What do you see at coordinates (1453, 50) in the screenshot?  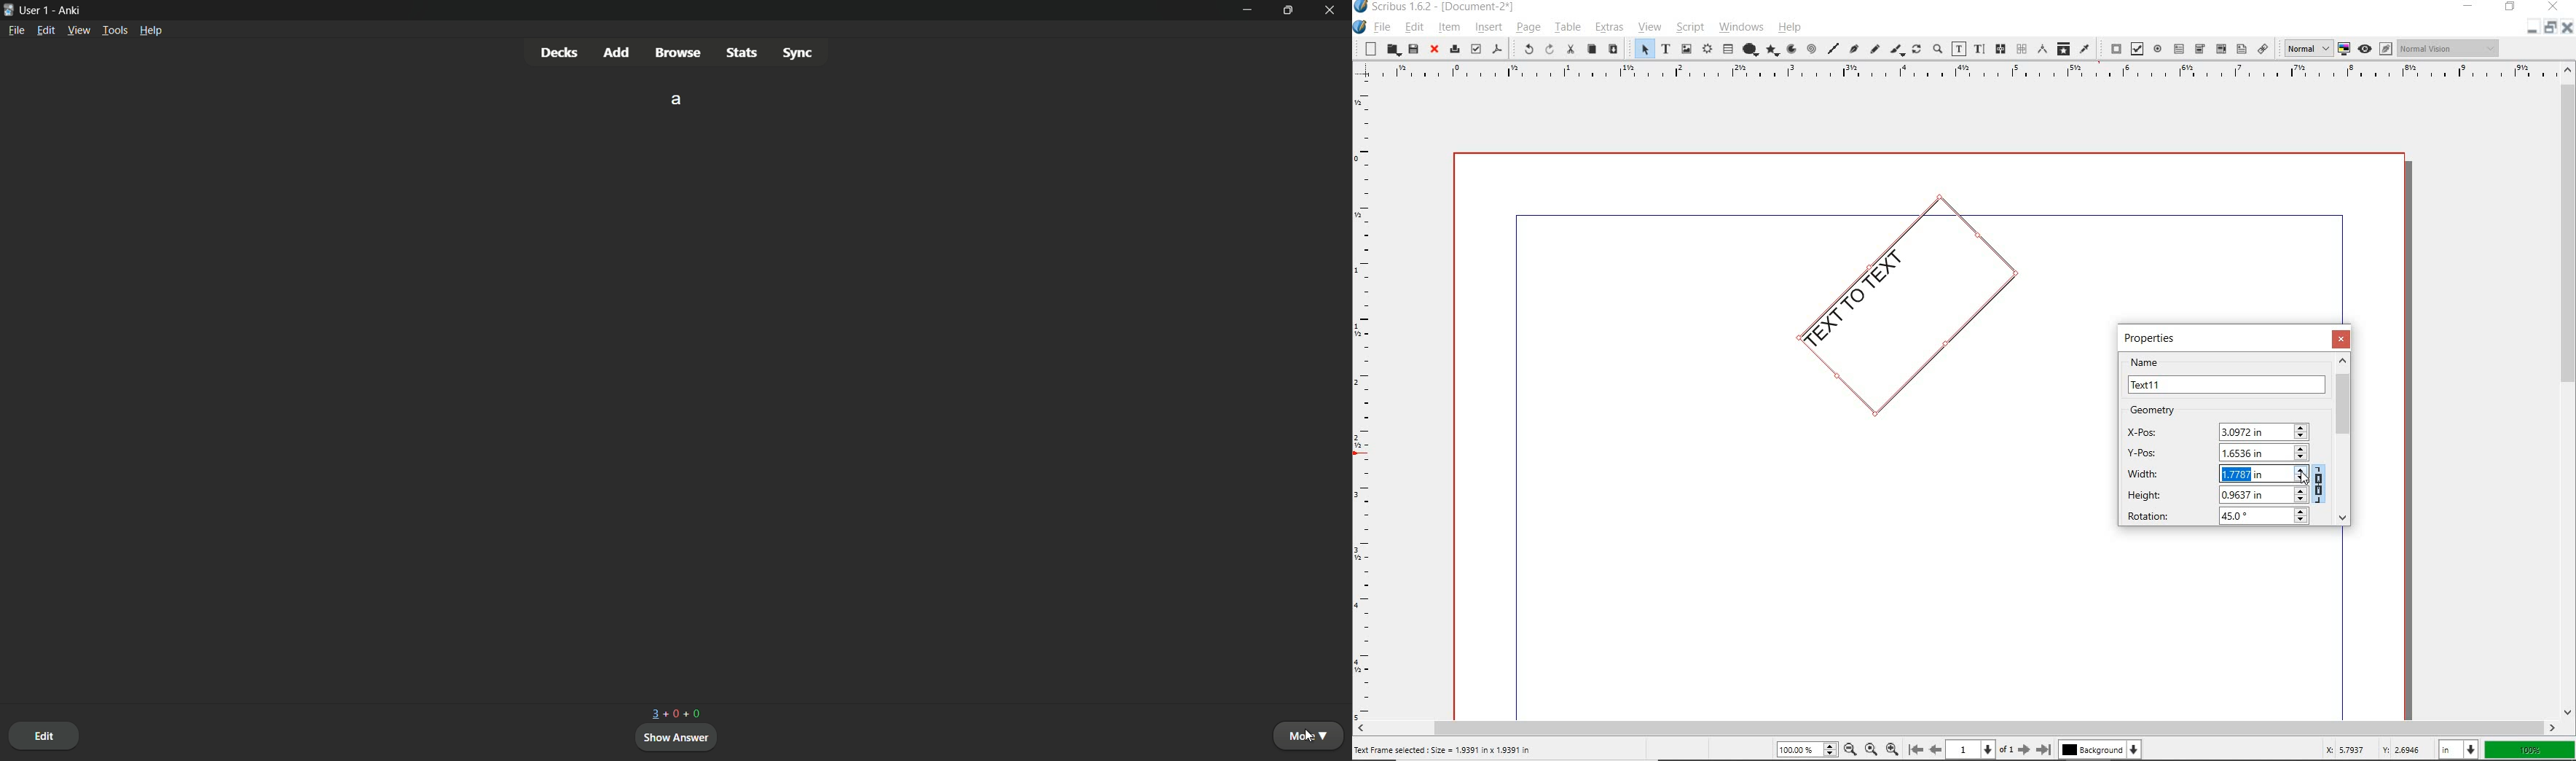 I see `print` at bounding box center [1453, 50].